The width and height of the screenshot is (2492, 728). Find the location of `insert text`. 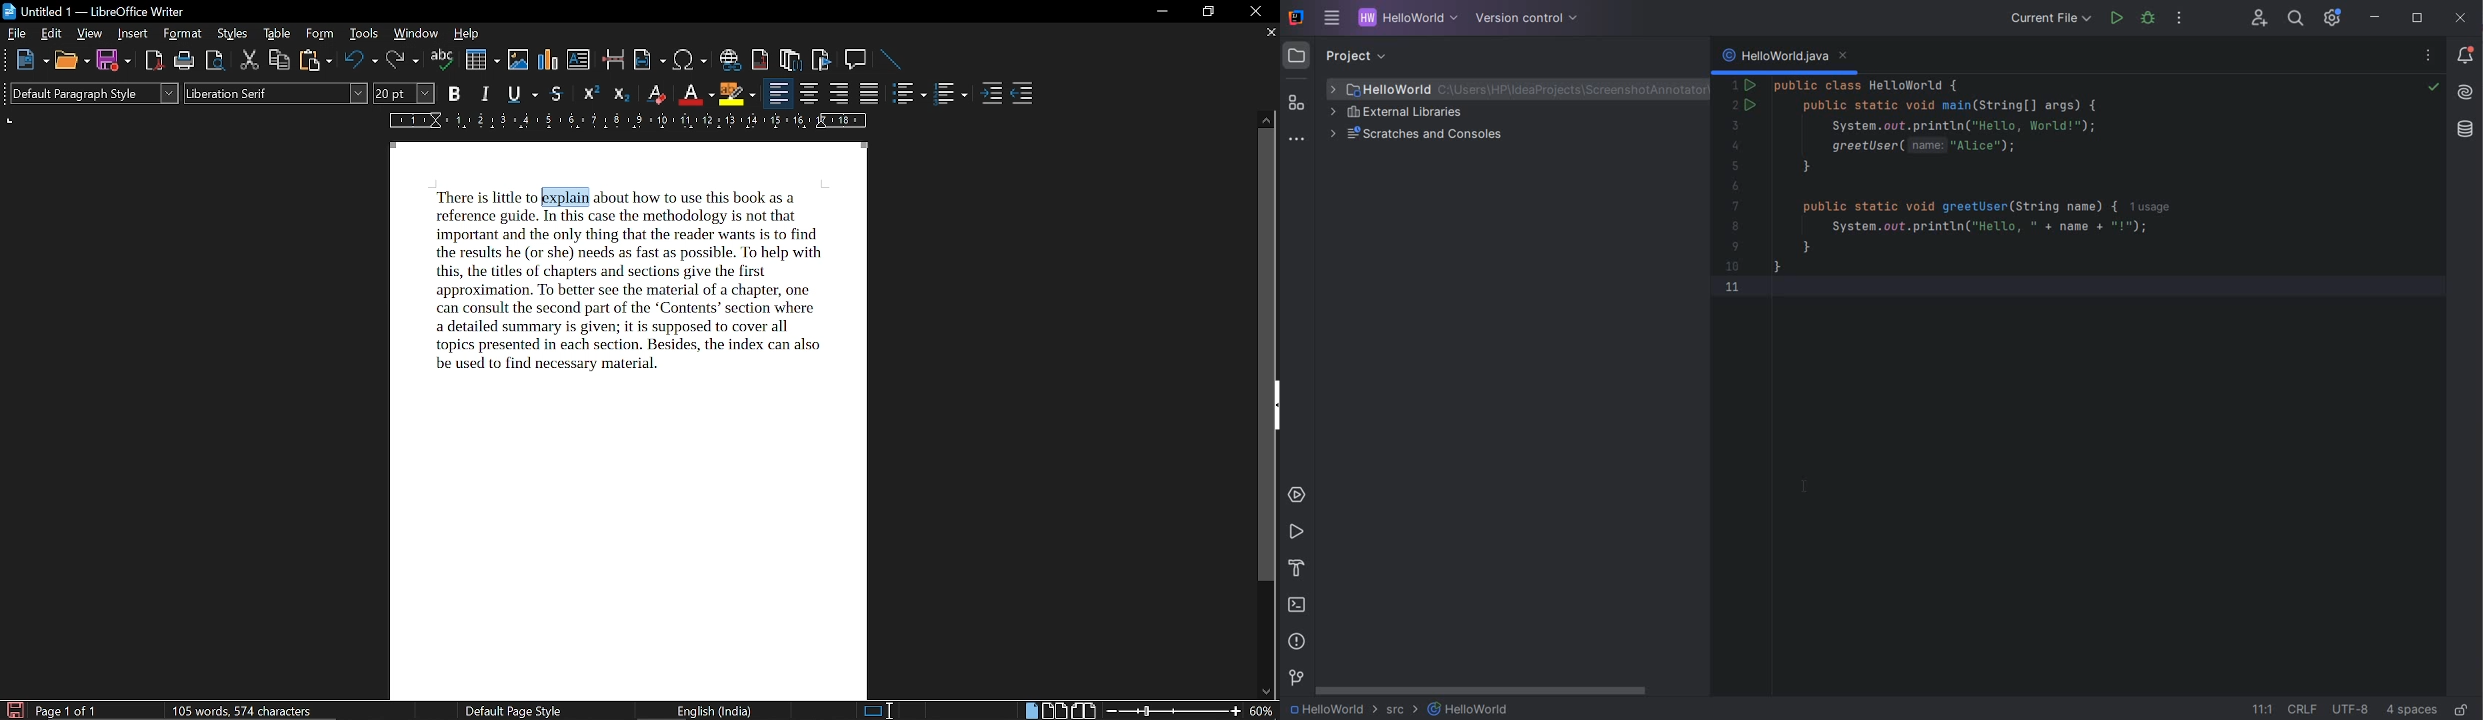

insert text is located at coordinates (578, 60).